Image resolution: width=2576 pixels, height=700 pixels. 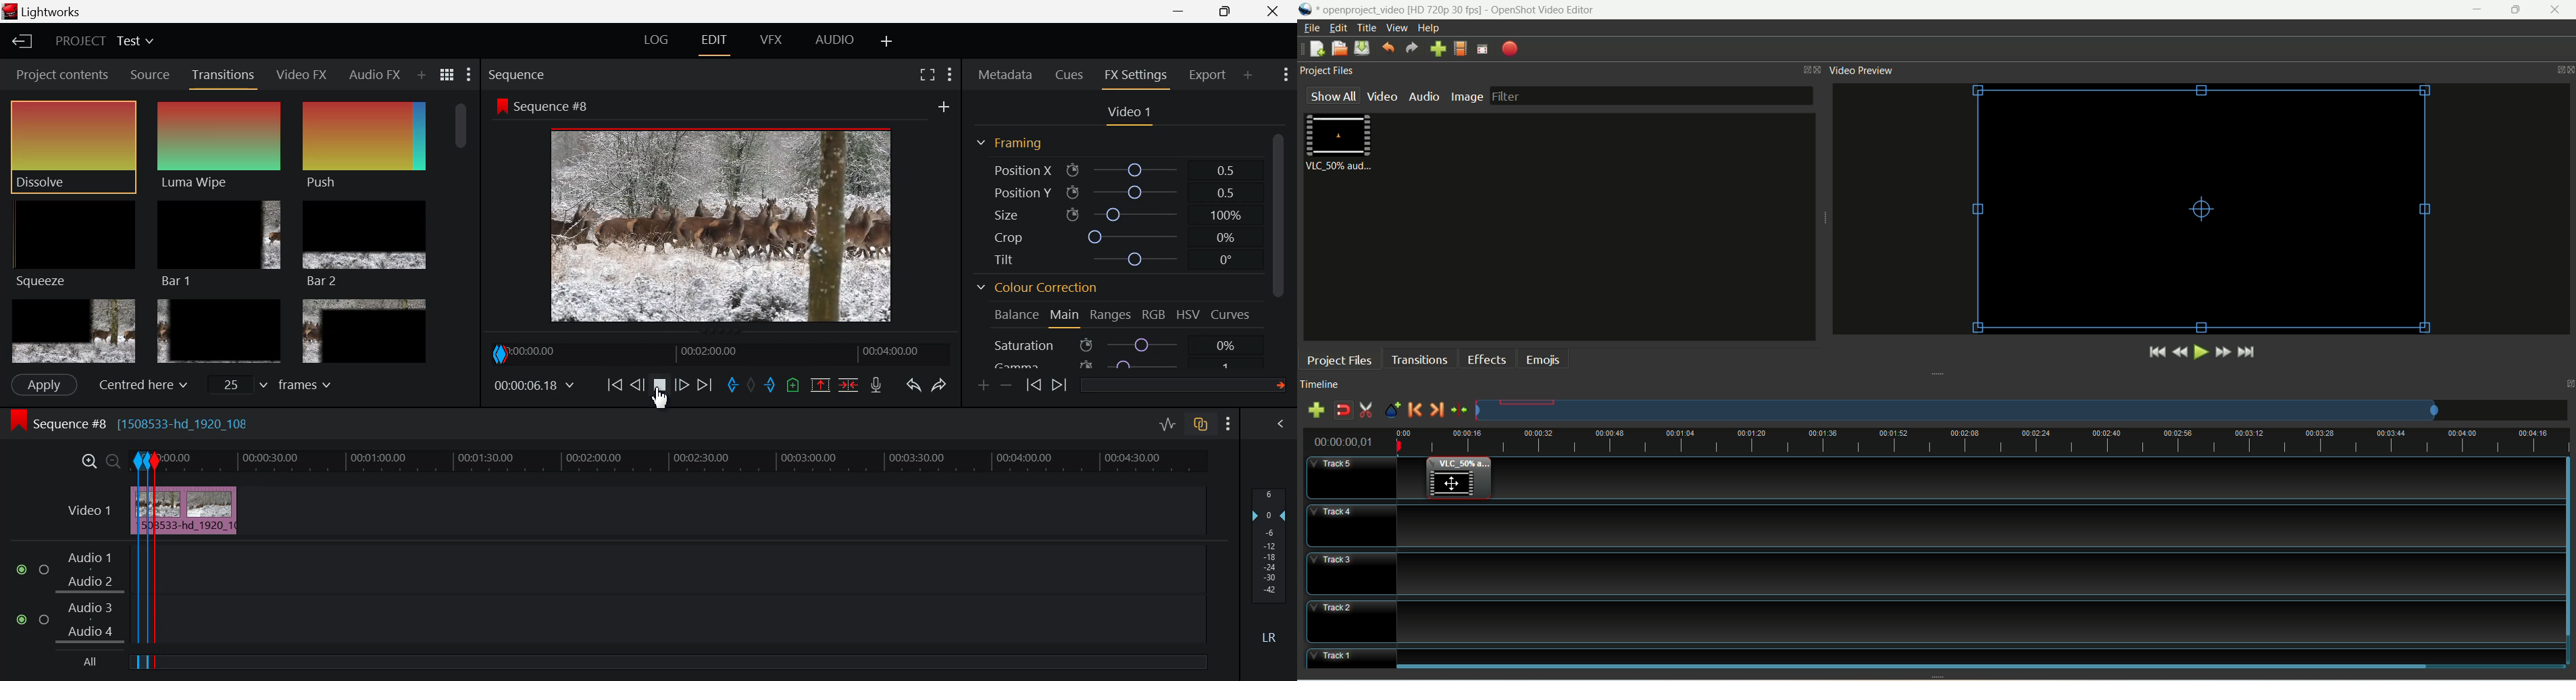 I want to click on Size, so click(x=1123, y=214).